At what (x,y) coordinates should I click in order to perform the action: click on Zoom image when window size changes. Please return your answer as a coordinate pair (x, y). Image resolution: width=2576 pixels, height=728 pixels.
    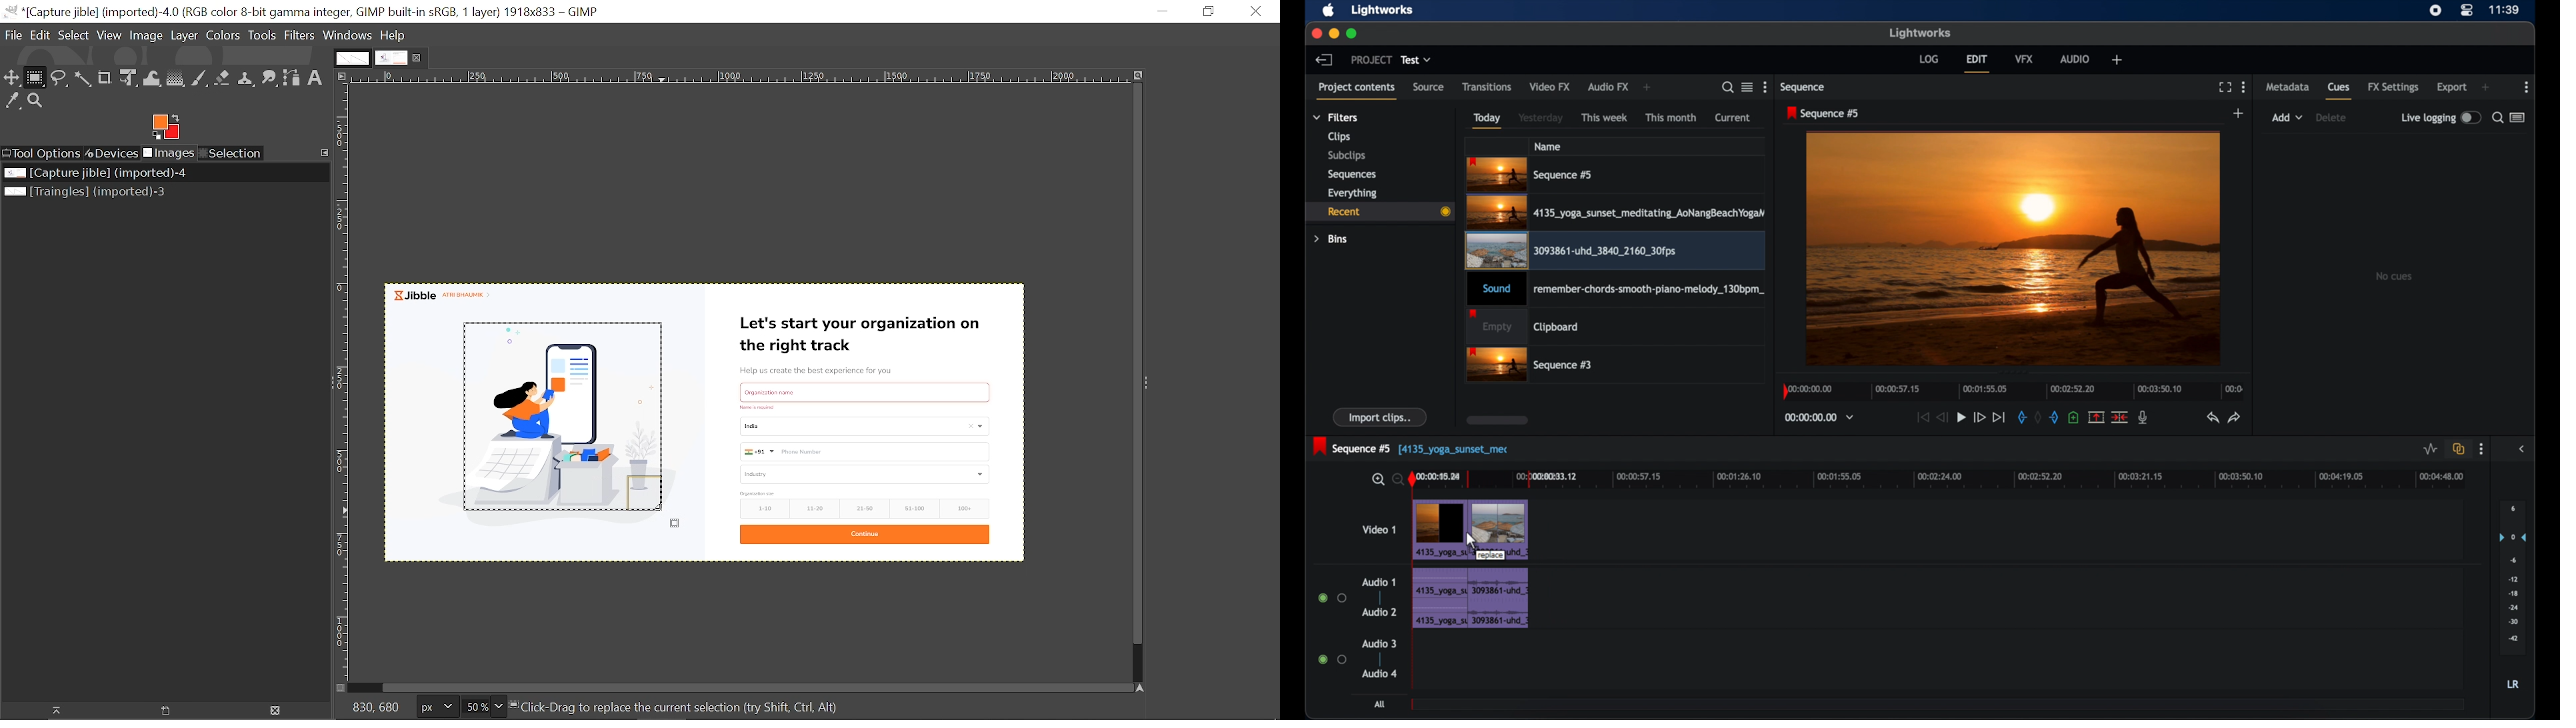
    Looking at the image, I should click on (1136, 75).